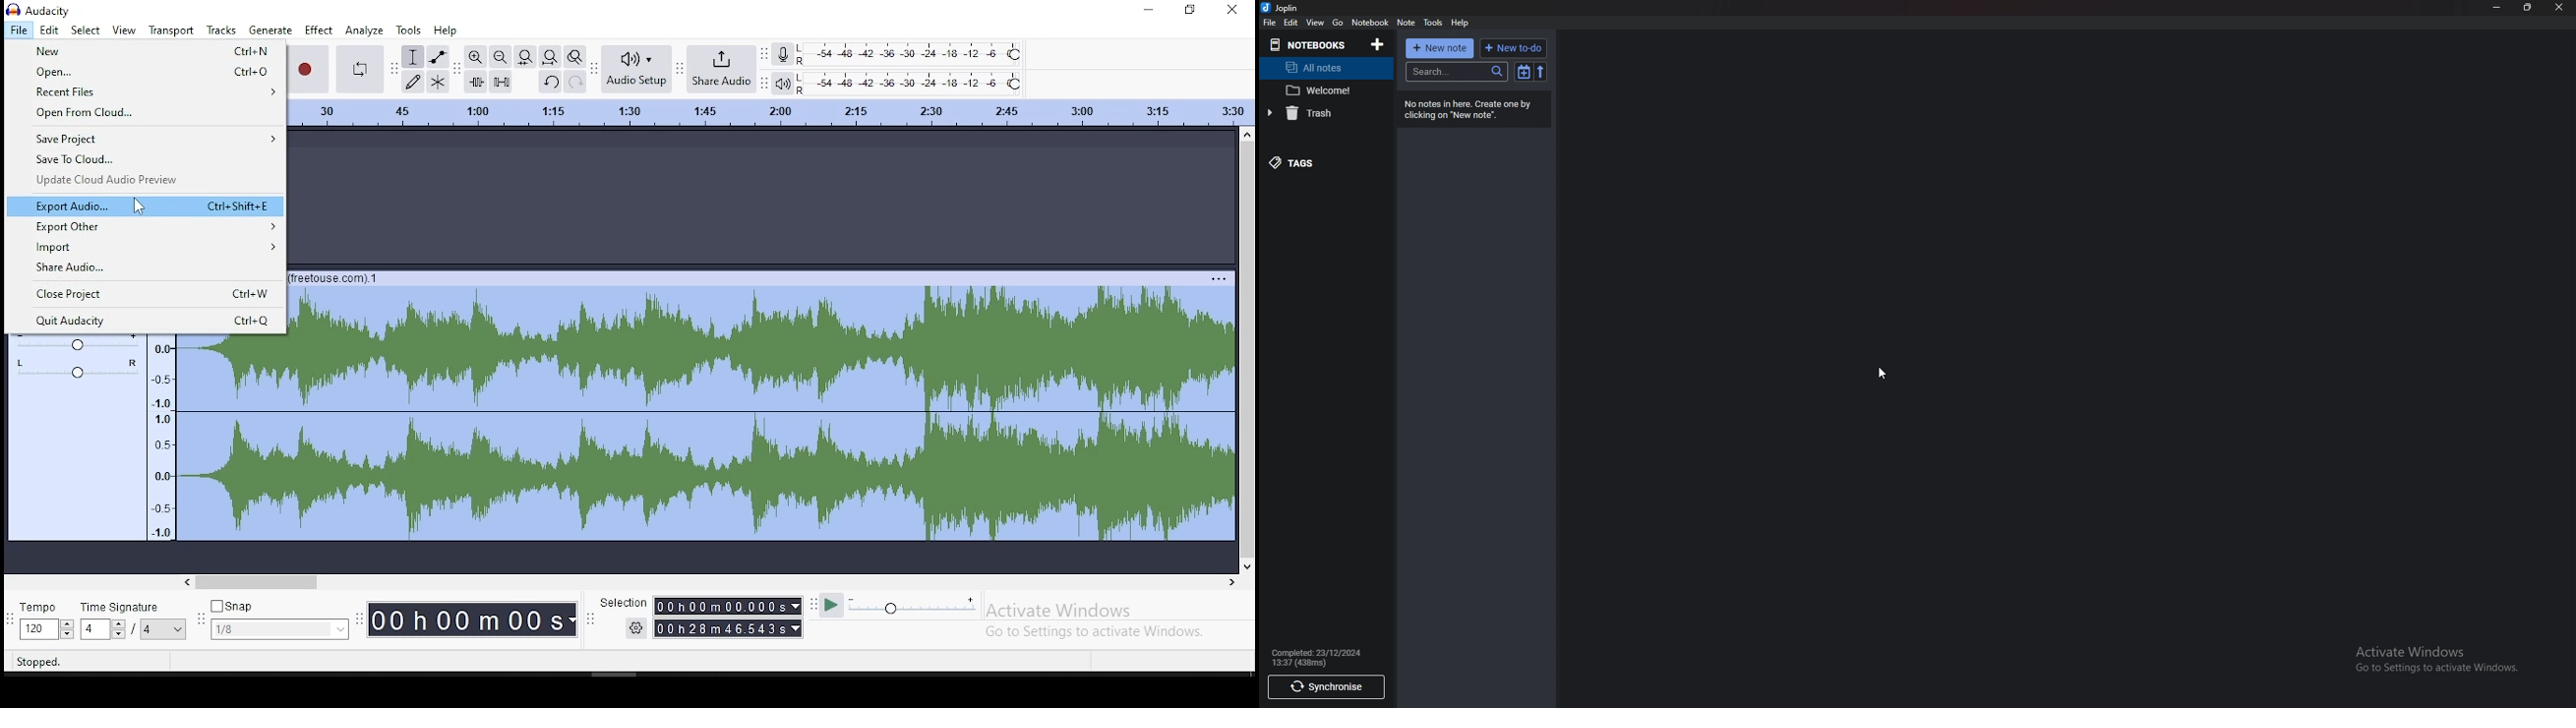 The width and height of the screenshot is (2576, 728). What do you see at coordinates (472, 621) in the screenshot?
I see `00h00M00s` at bounding box center [472, 621].